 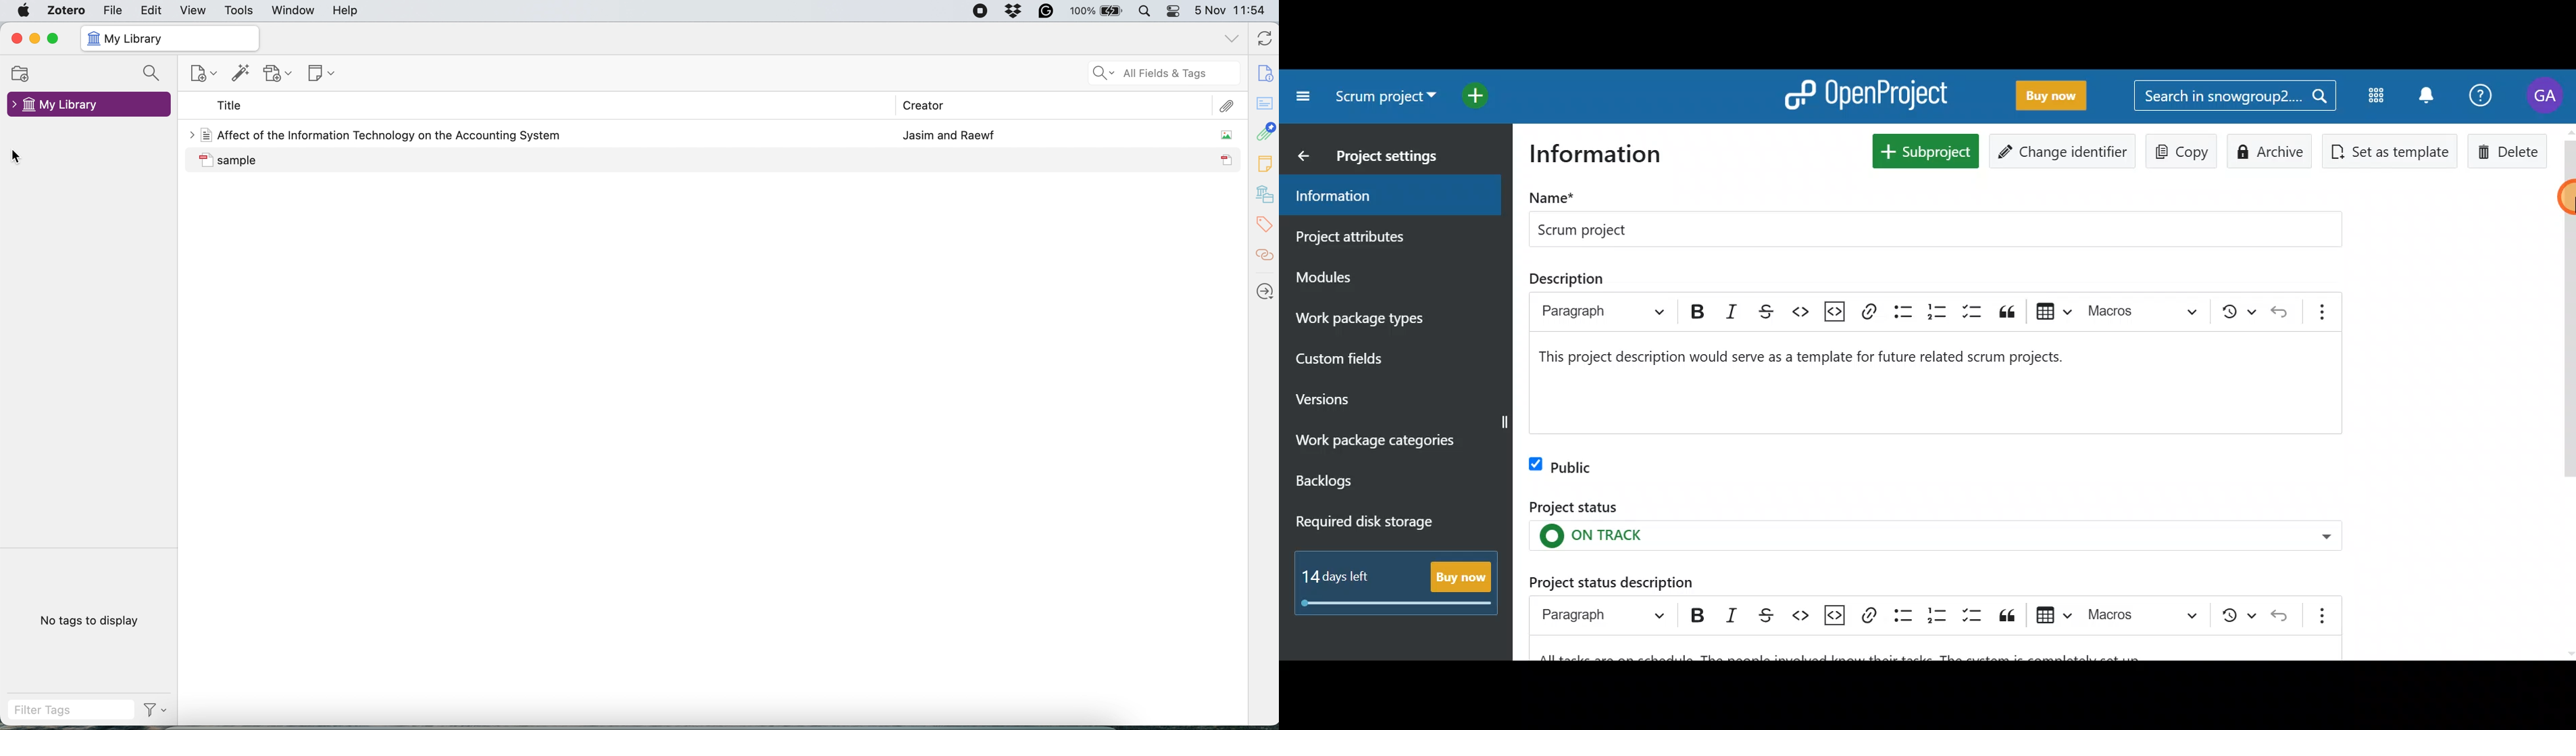 What do you see at coordinates (1384, 195) in the screenshot?
I see `Information` at bounding box center [1384, 195].